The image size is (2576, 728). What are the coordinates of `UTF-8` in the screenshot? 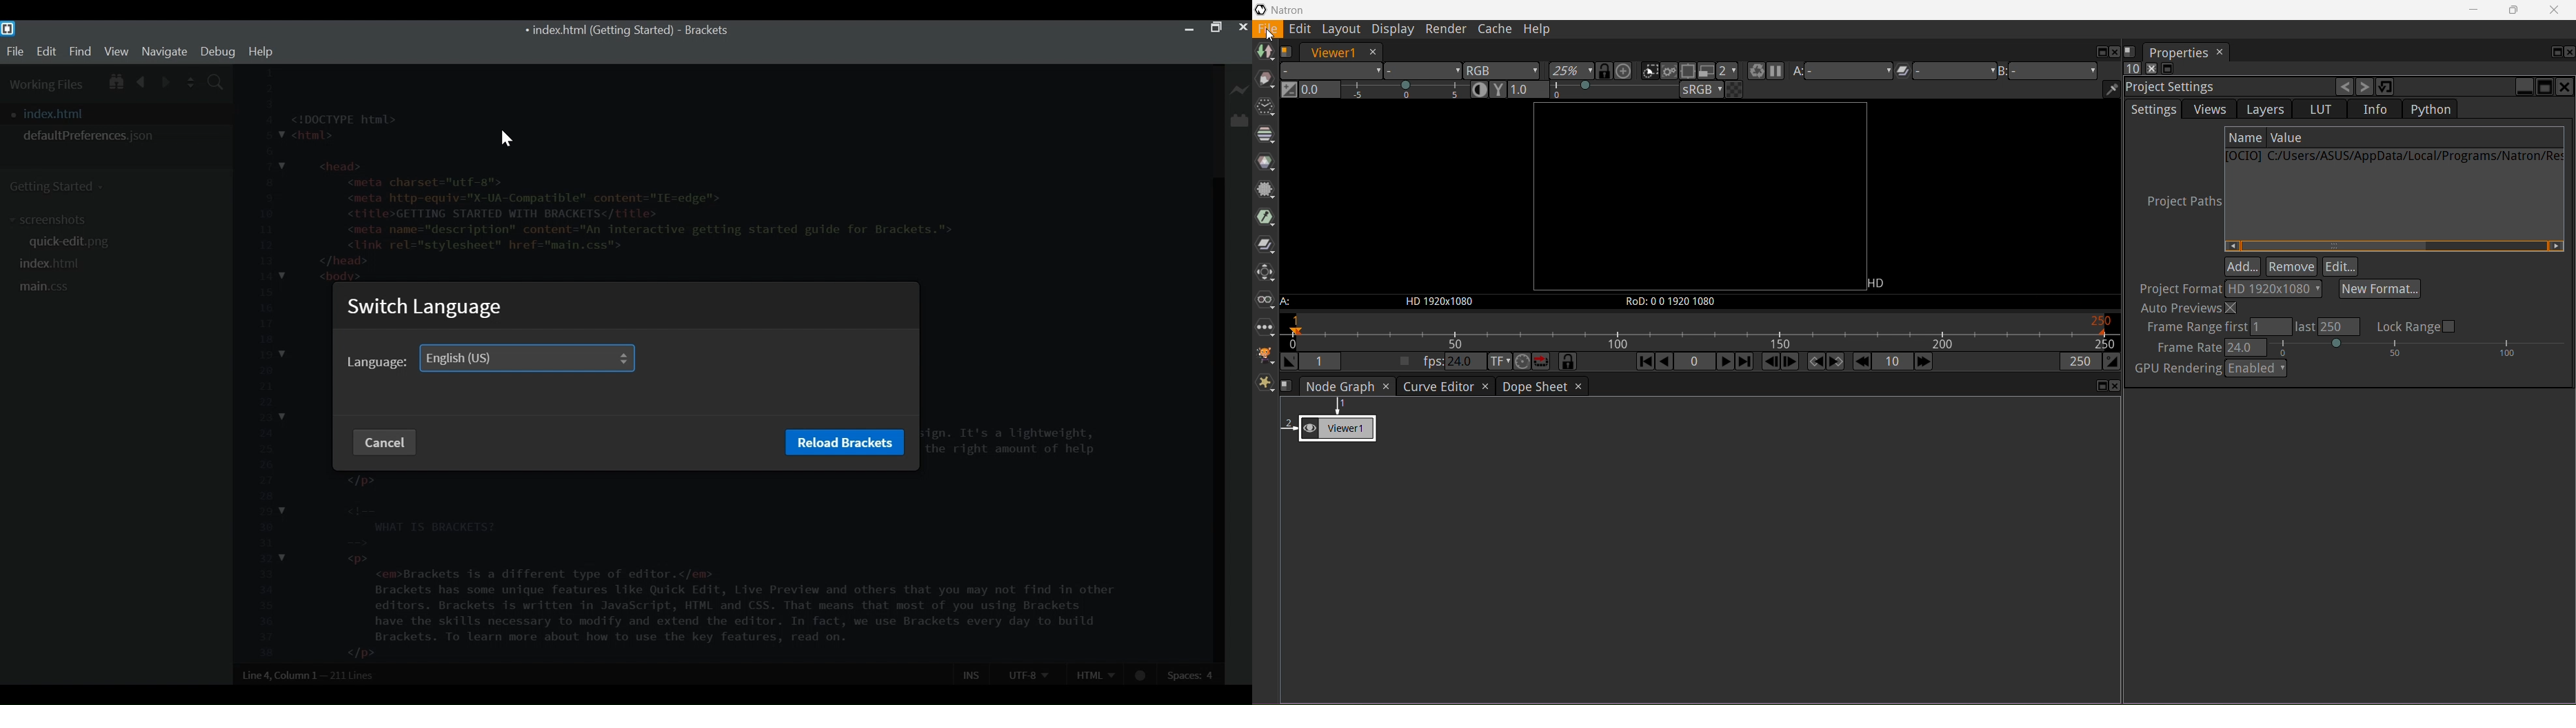 It's located at (1028, 674).